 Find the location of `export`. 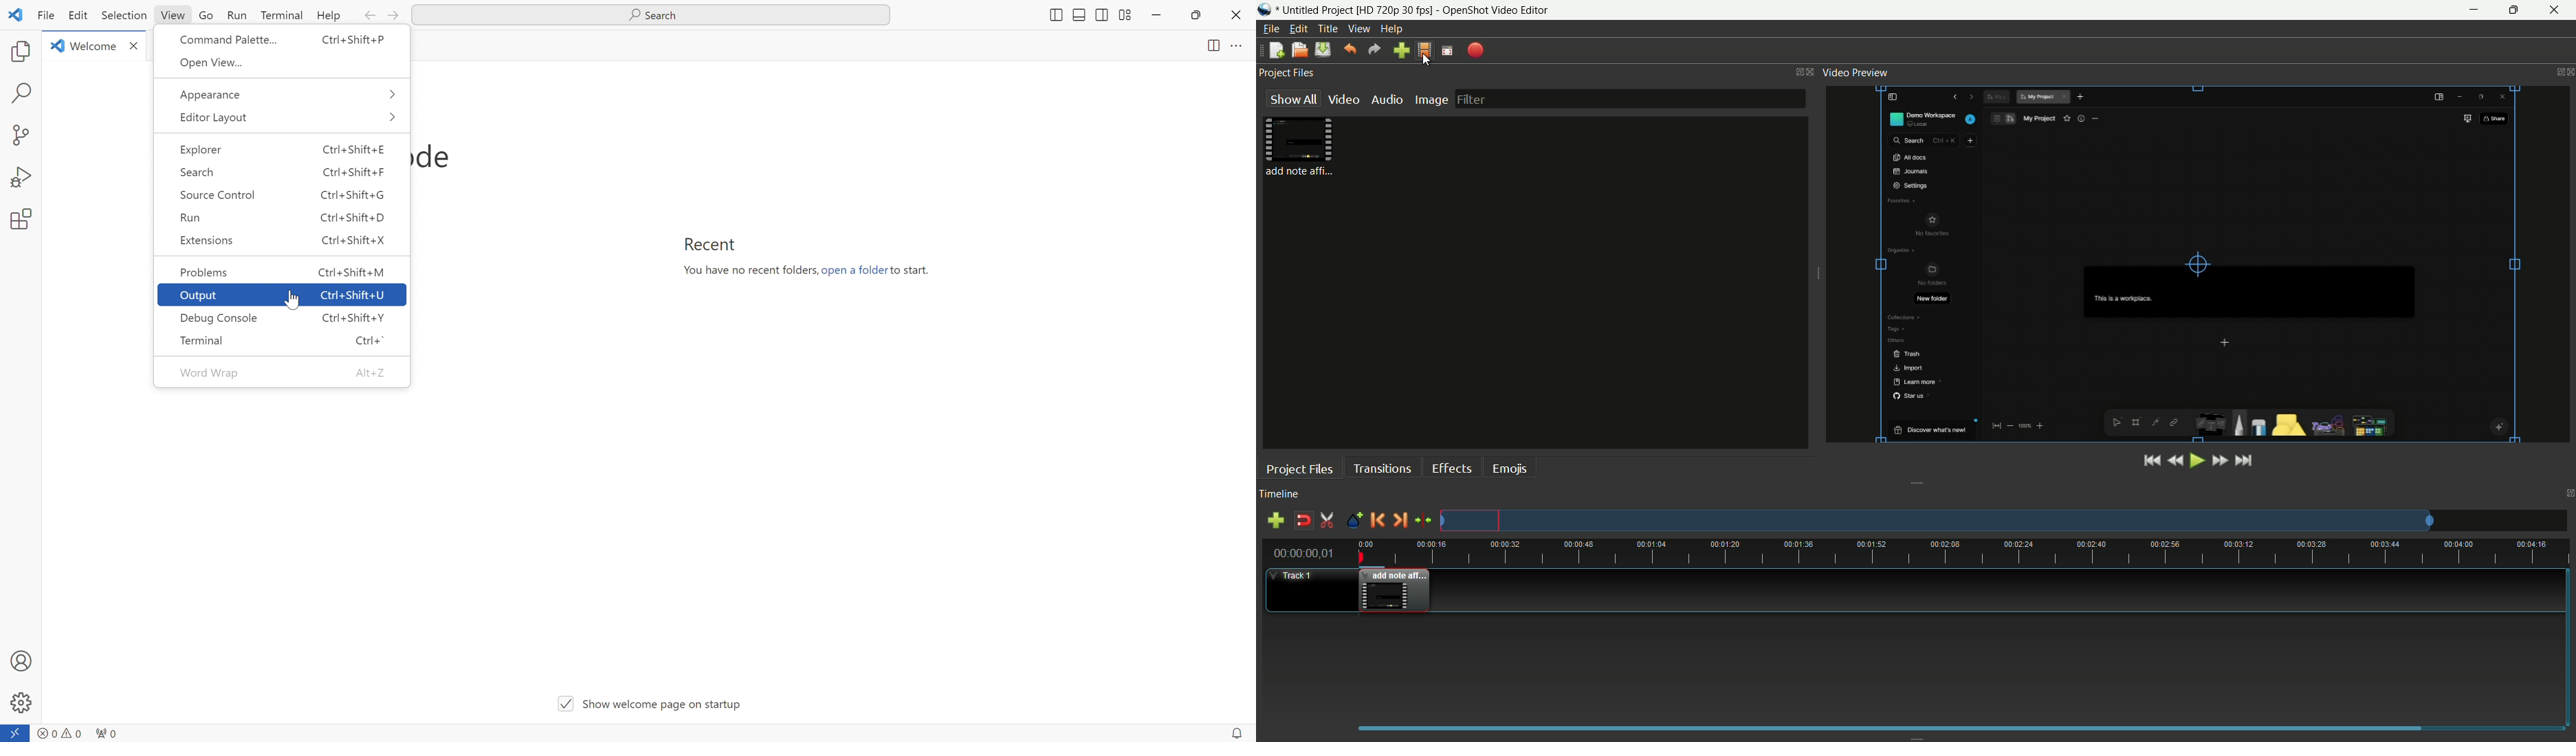

export is located at coordinates (1475, 52).